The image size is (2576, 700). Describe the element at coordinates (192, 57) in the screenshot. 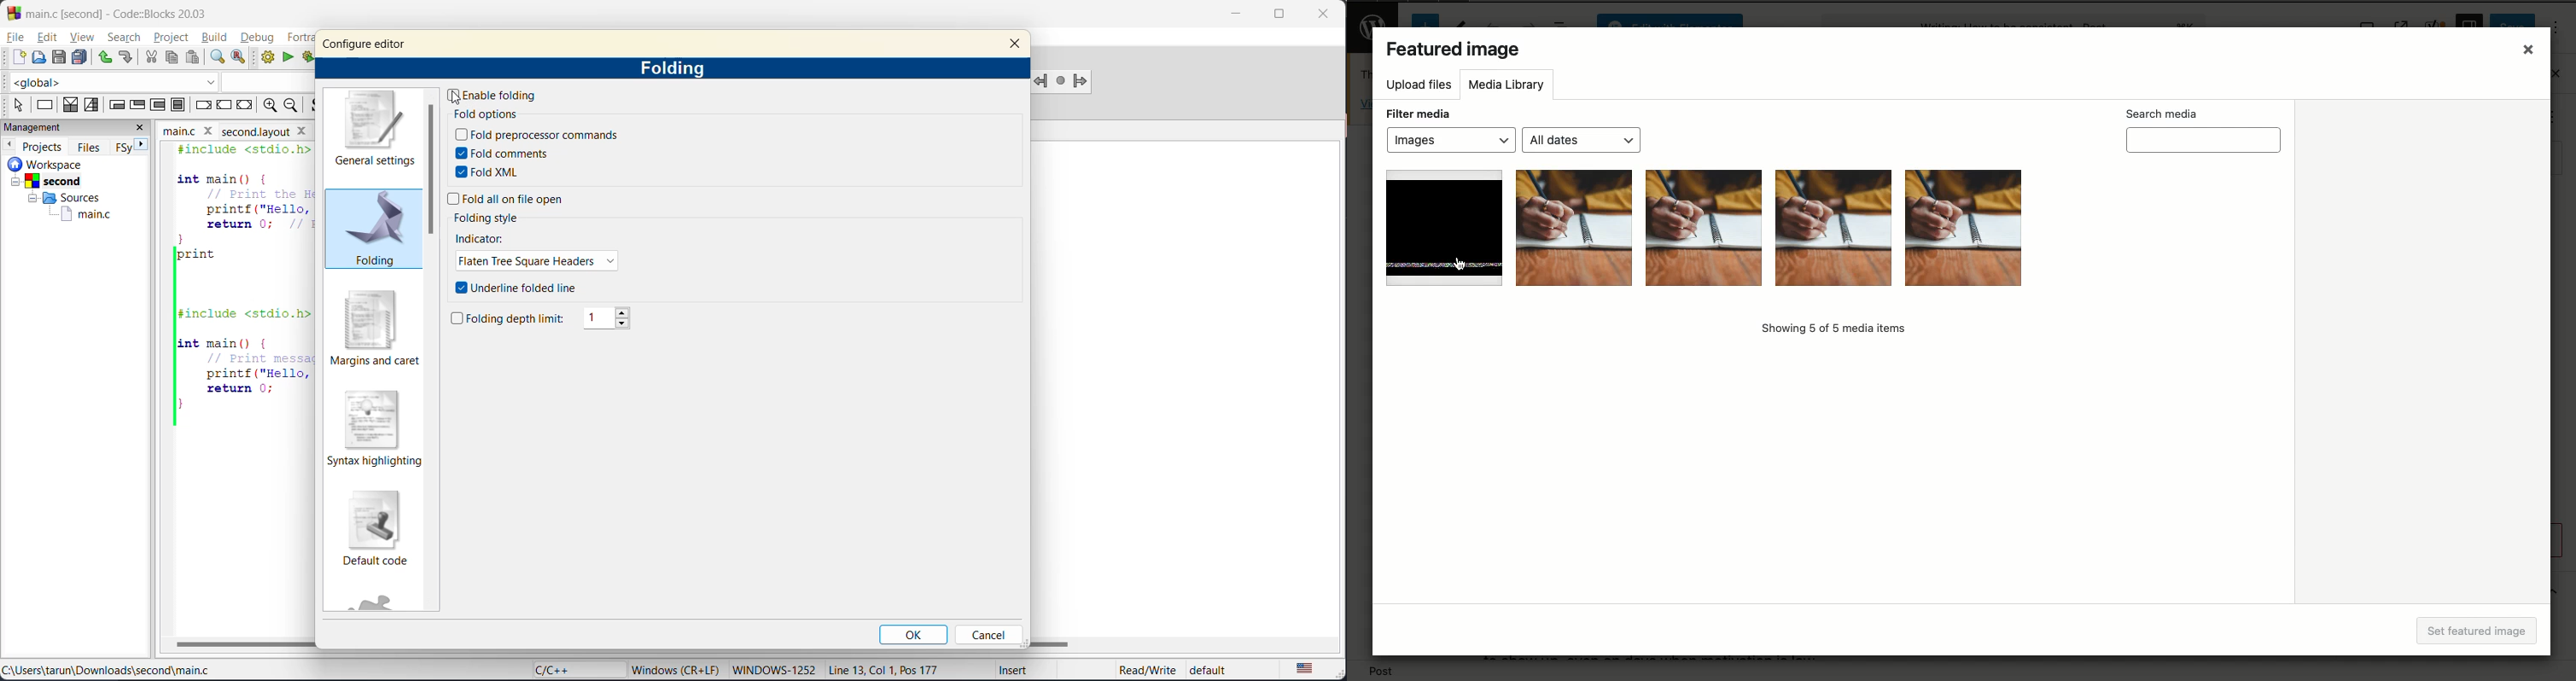

I see `paste` at that location.